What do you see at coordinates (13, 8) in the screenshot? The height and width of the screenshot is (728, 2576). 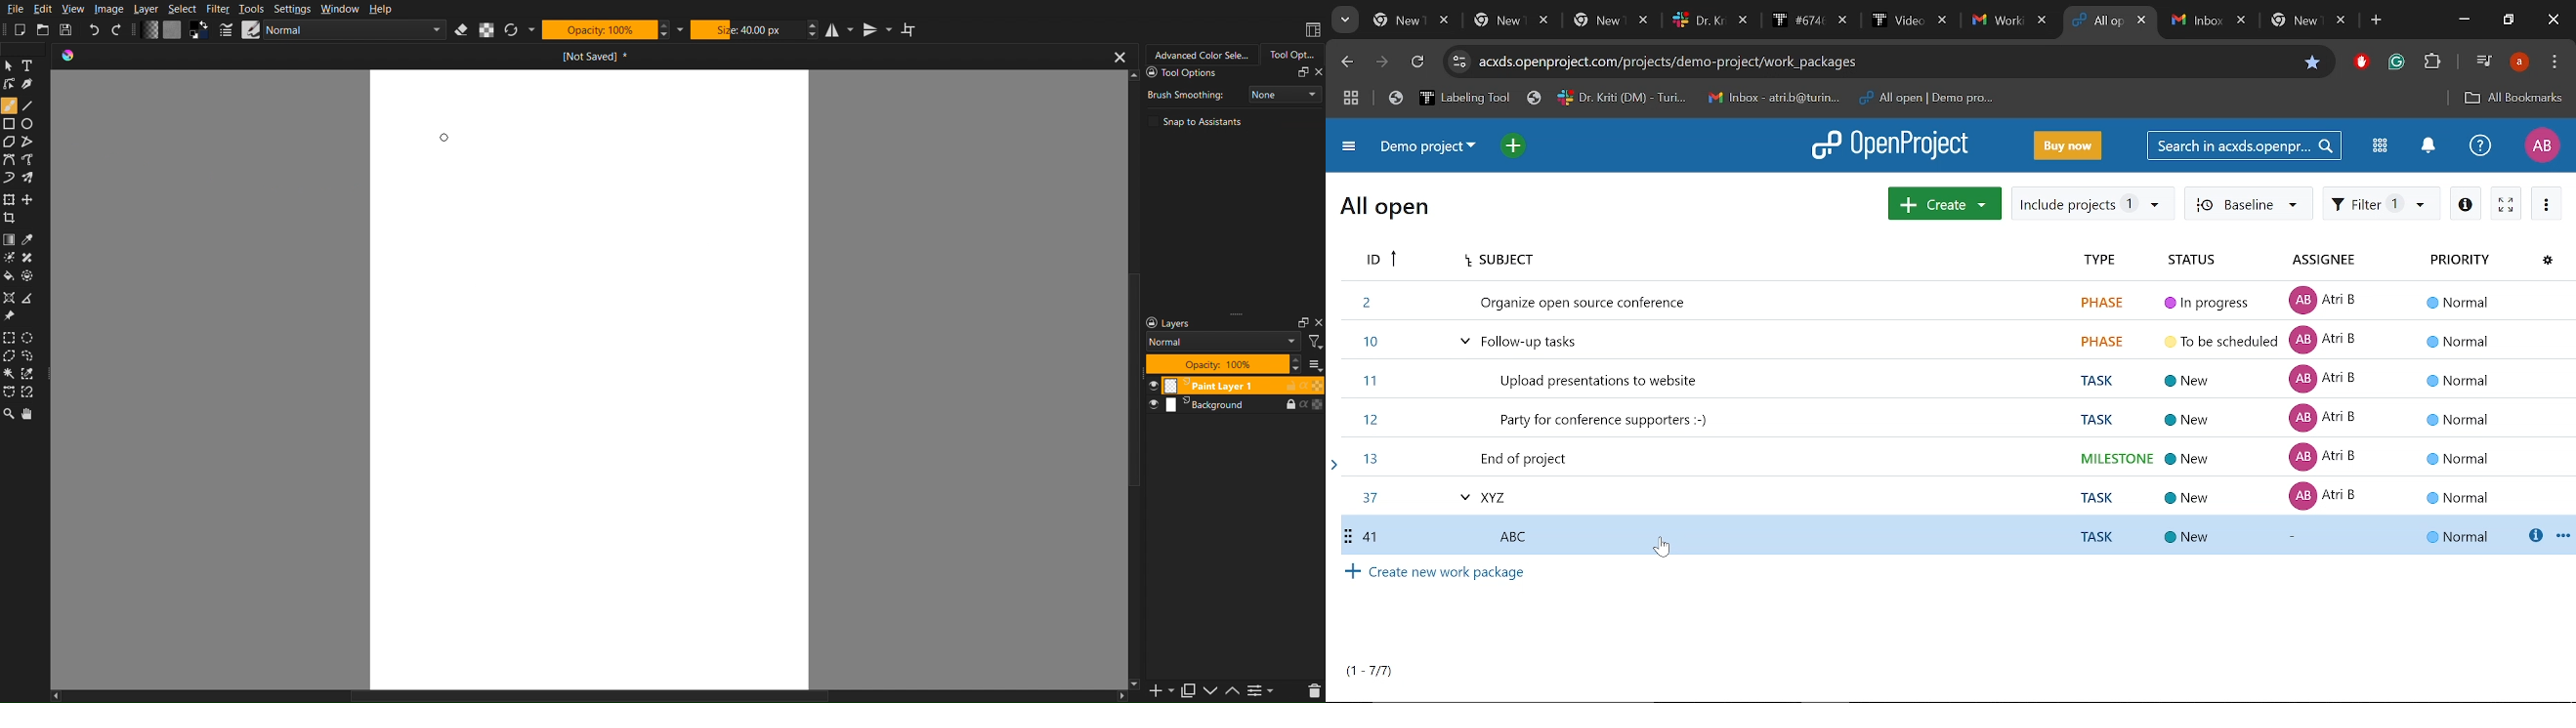 I see `File` at bounding box center [13, 8].